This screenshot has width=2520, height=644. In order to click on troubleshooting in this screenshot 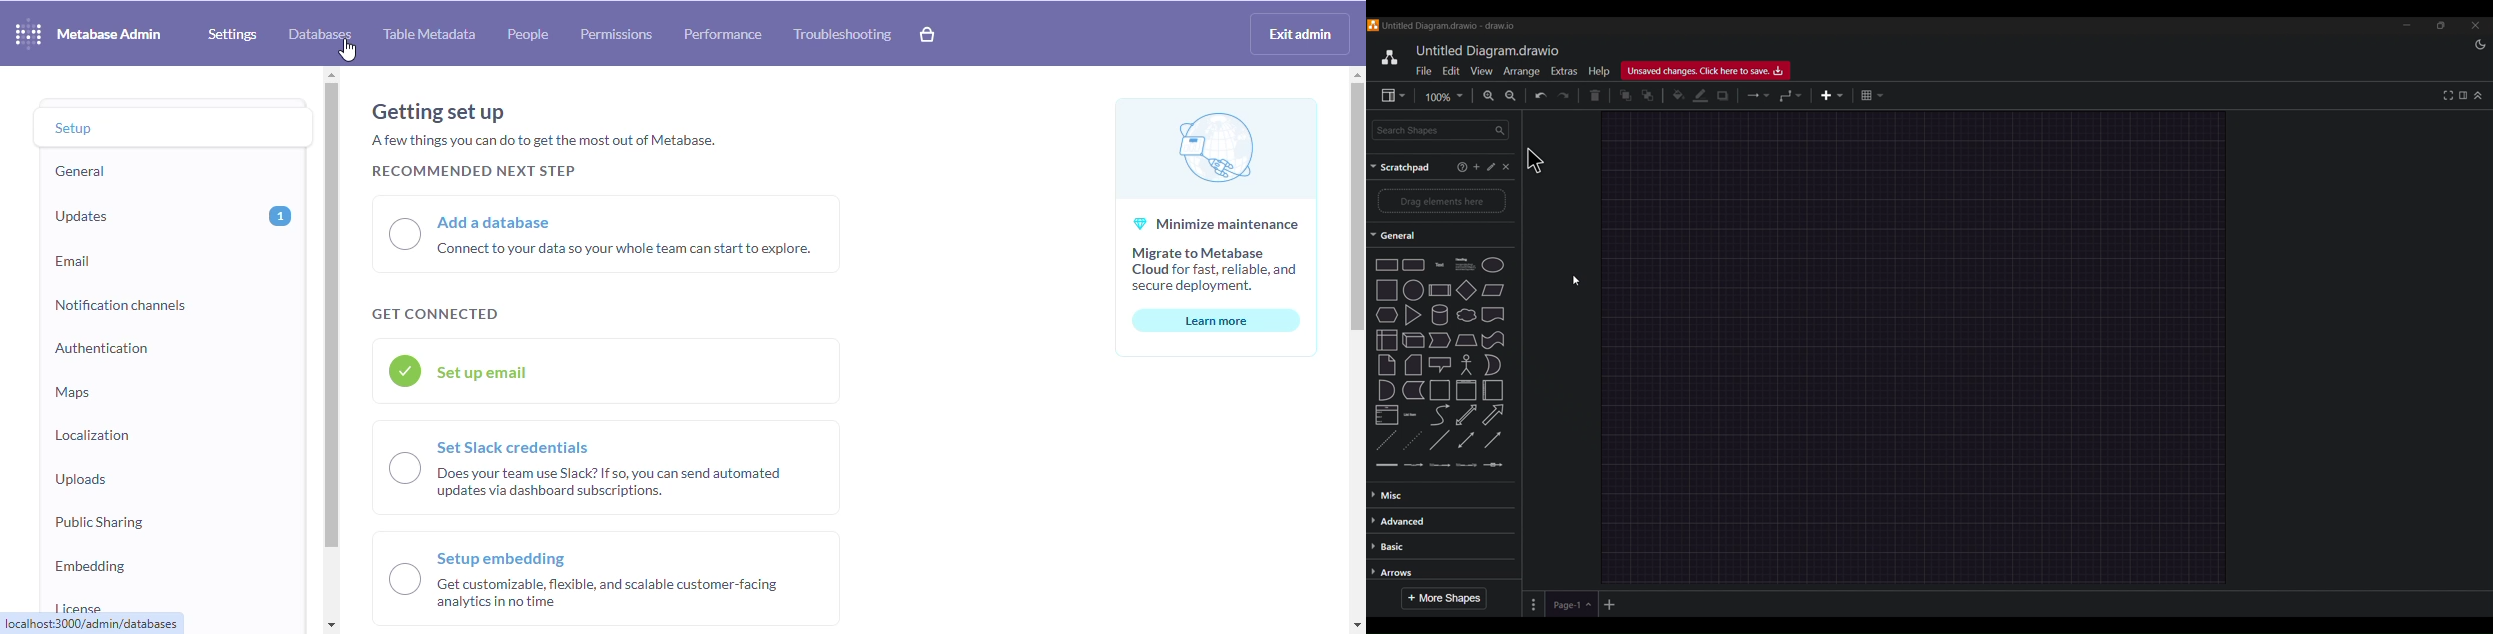, I will do `click(841, 34)`.